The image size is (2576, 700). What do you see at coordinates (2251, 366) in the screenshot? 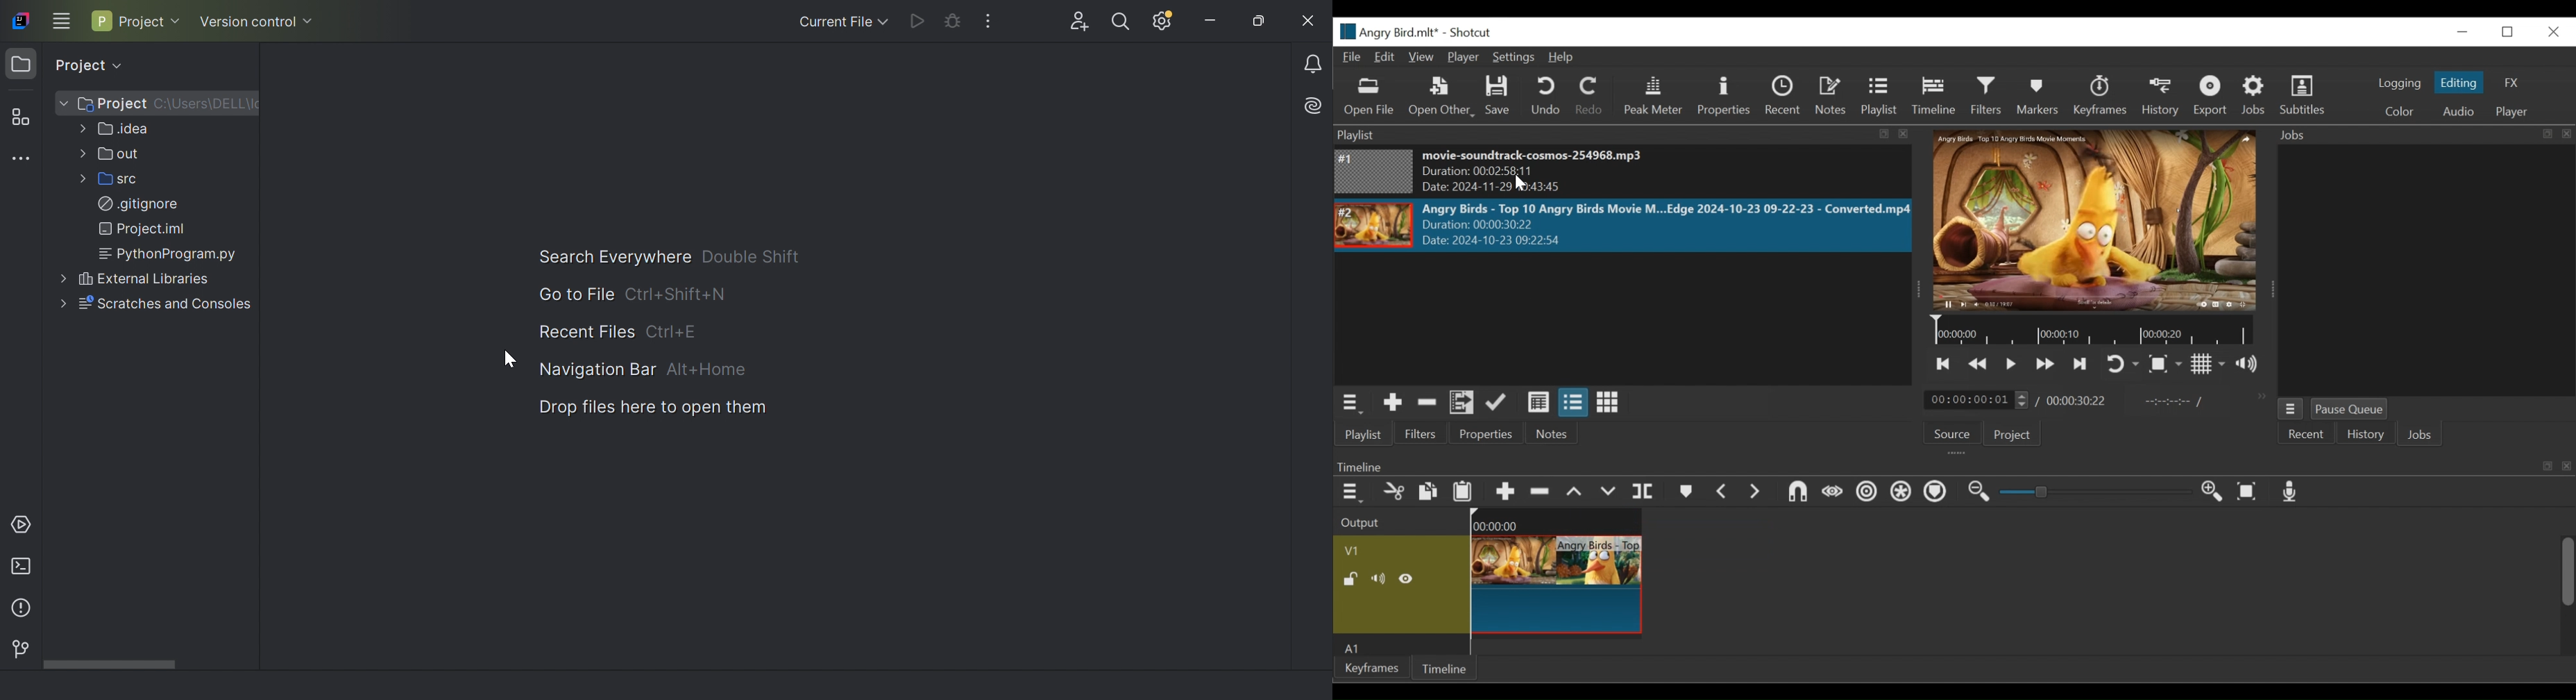
I see `Show volume control` at bounding box center [2251, 366].